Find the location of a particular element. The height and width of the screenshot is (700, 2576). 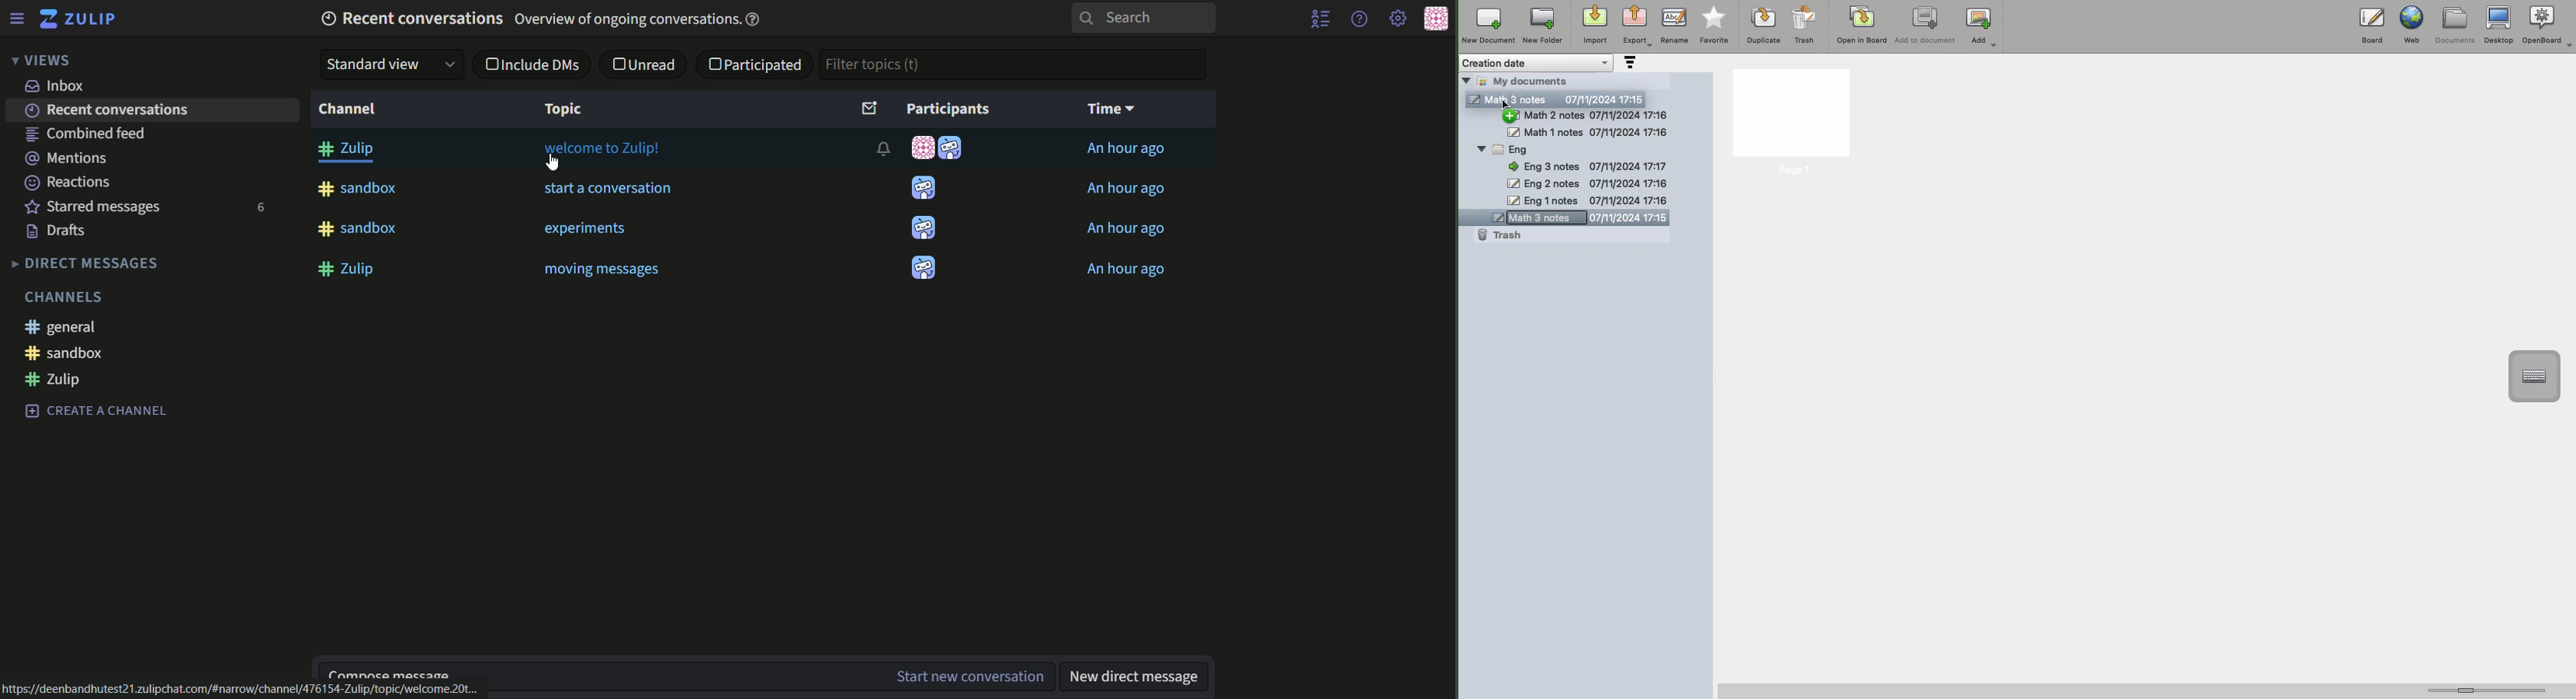

channel is located at coordinates (349, 109).